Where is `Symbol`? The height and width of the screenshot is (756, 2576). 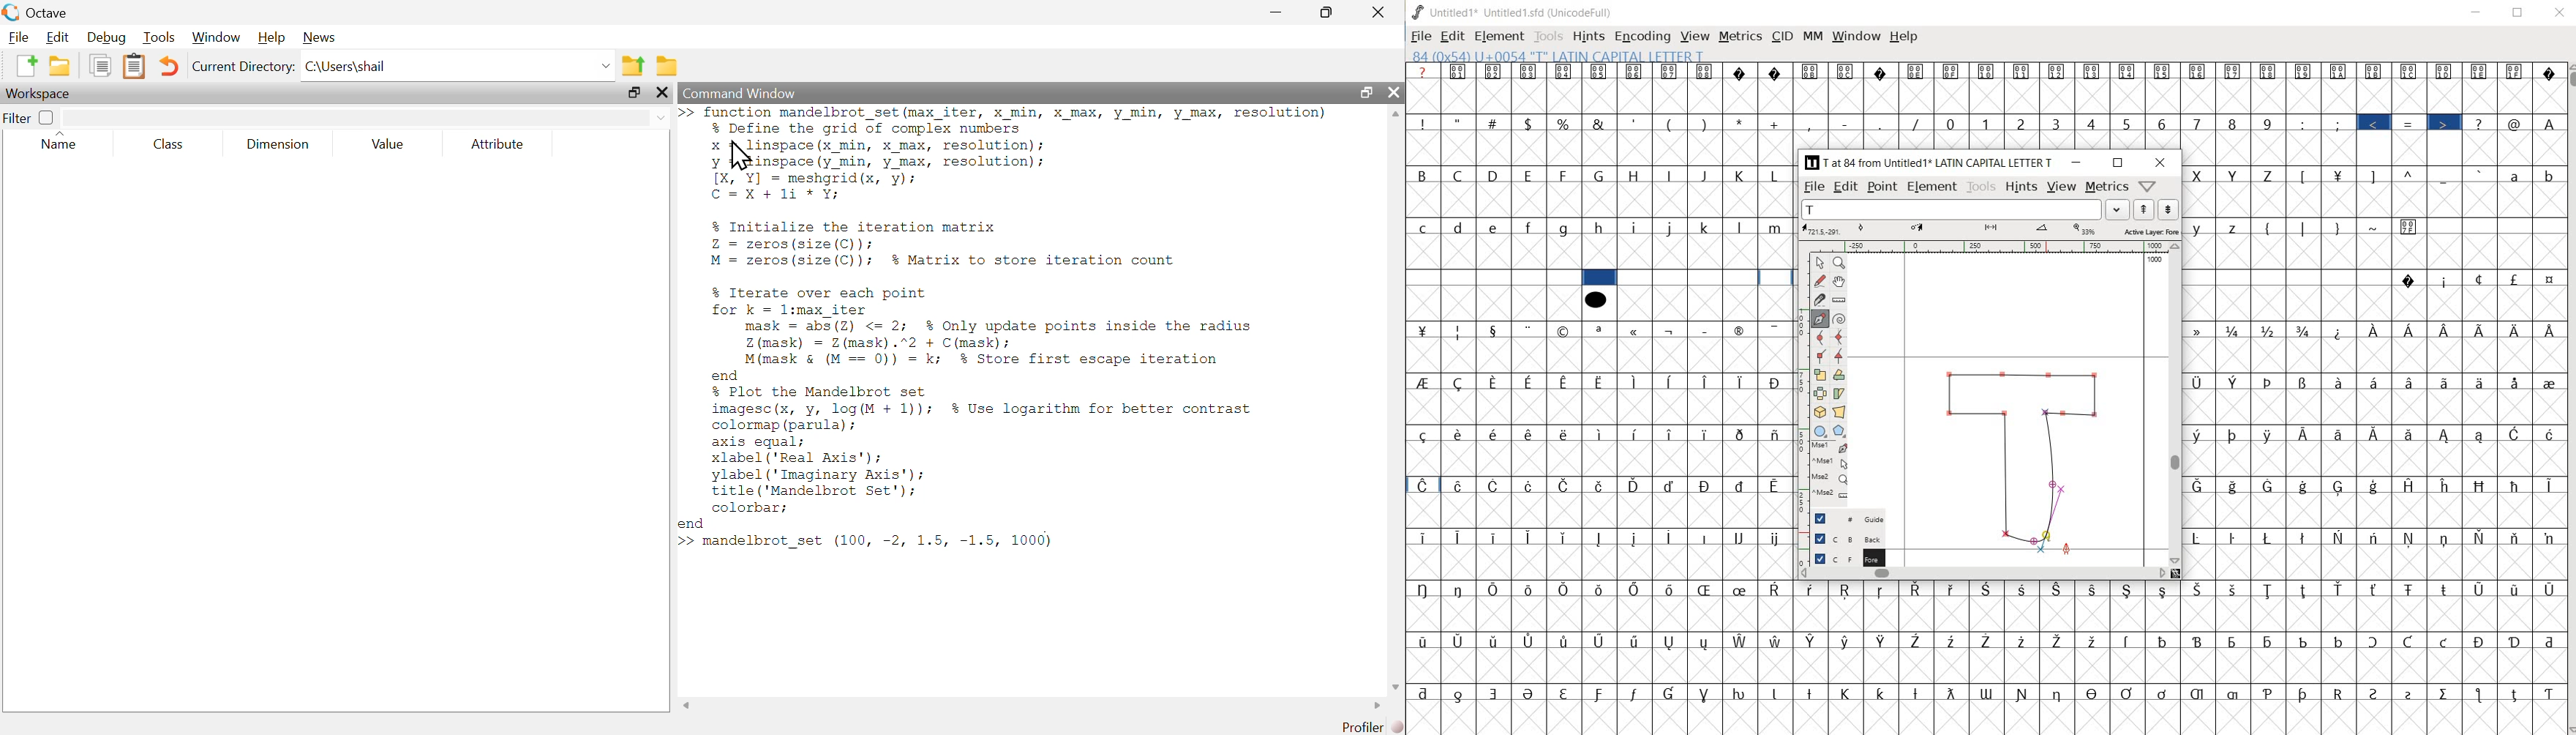 Symbol is located at coordinates (1916, 72).